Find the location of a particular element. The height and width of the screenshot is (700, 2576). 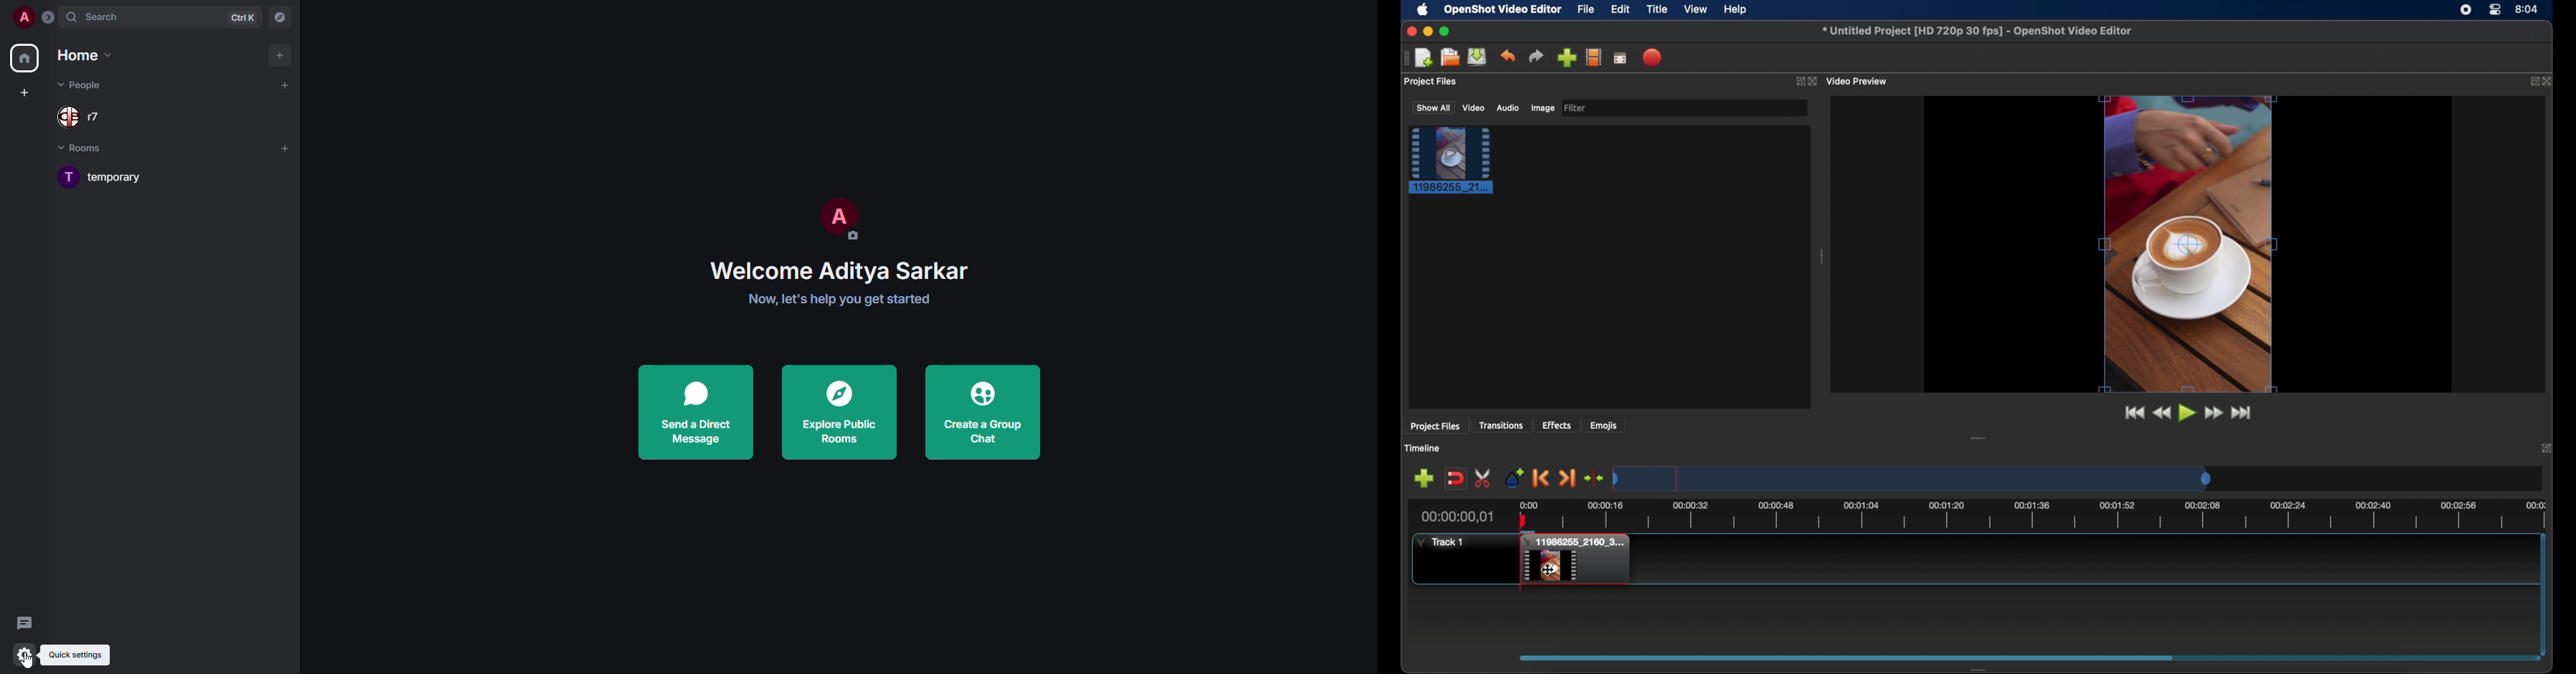

people is located at coordinates (90, 118).